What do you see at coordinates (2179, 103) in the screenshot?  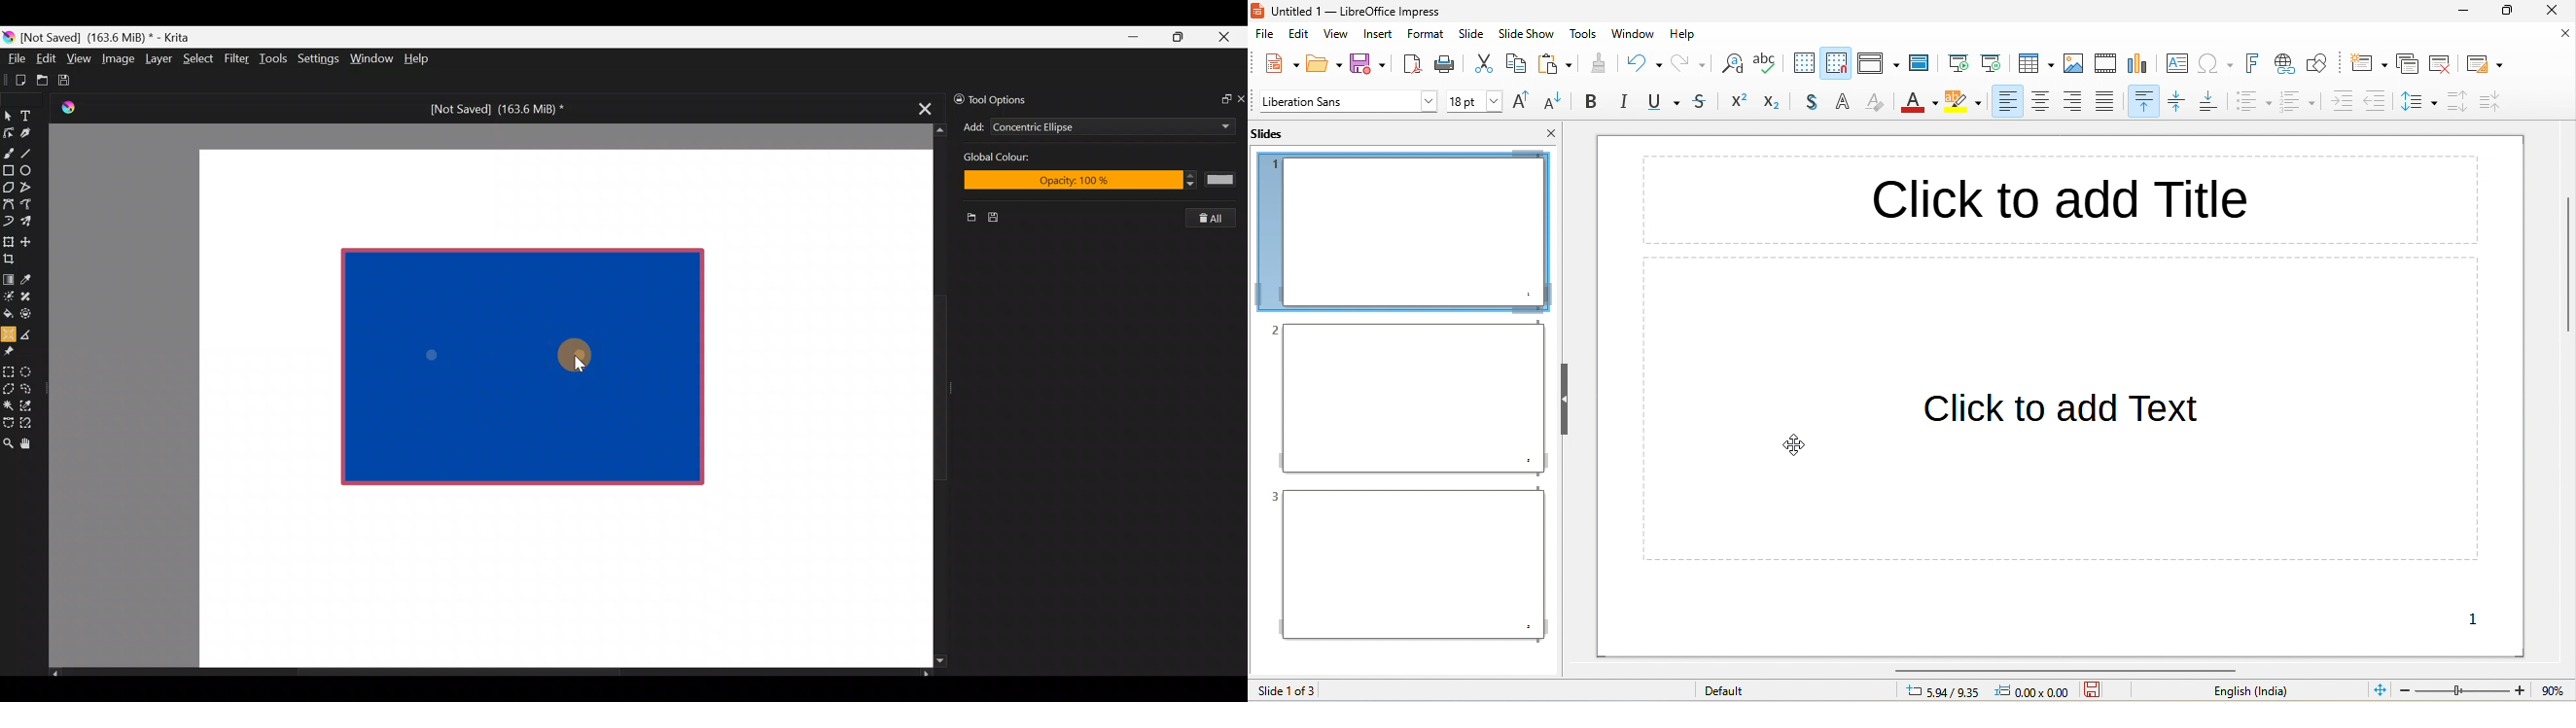 I see `center vertically` at bounding box center [2179, 103].